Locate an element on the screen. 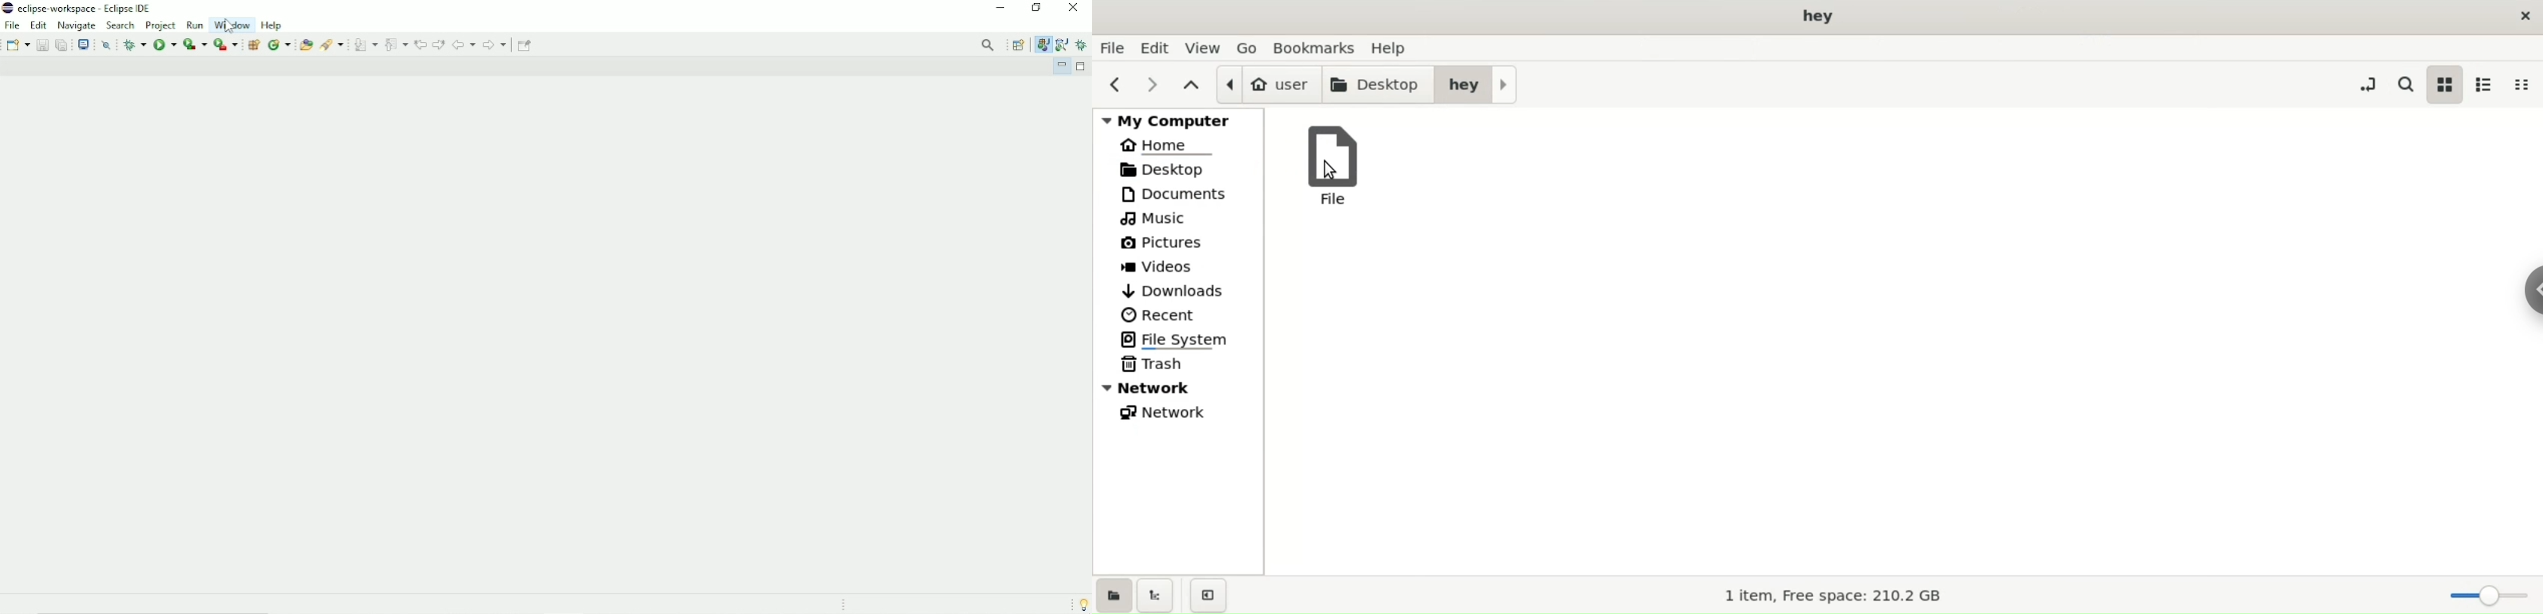  Skip all breakpoints is located at coordinates (108, 45).